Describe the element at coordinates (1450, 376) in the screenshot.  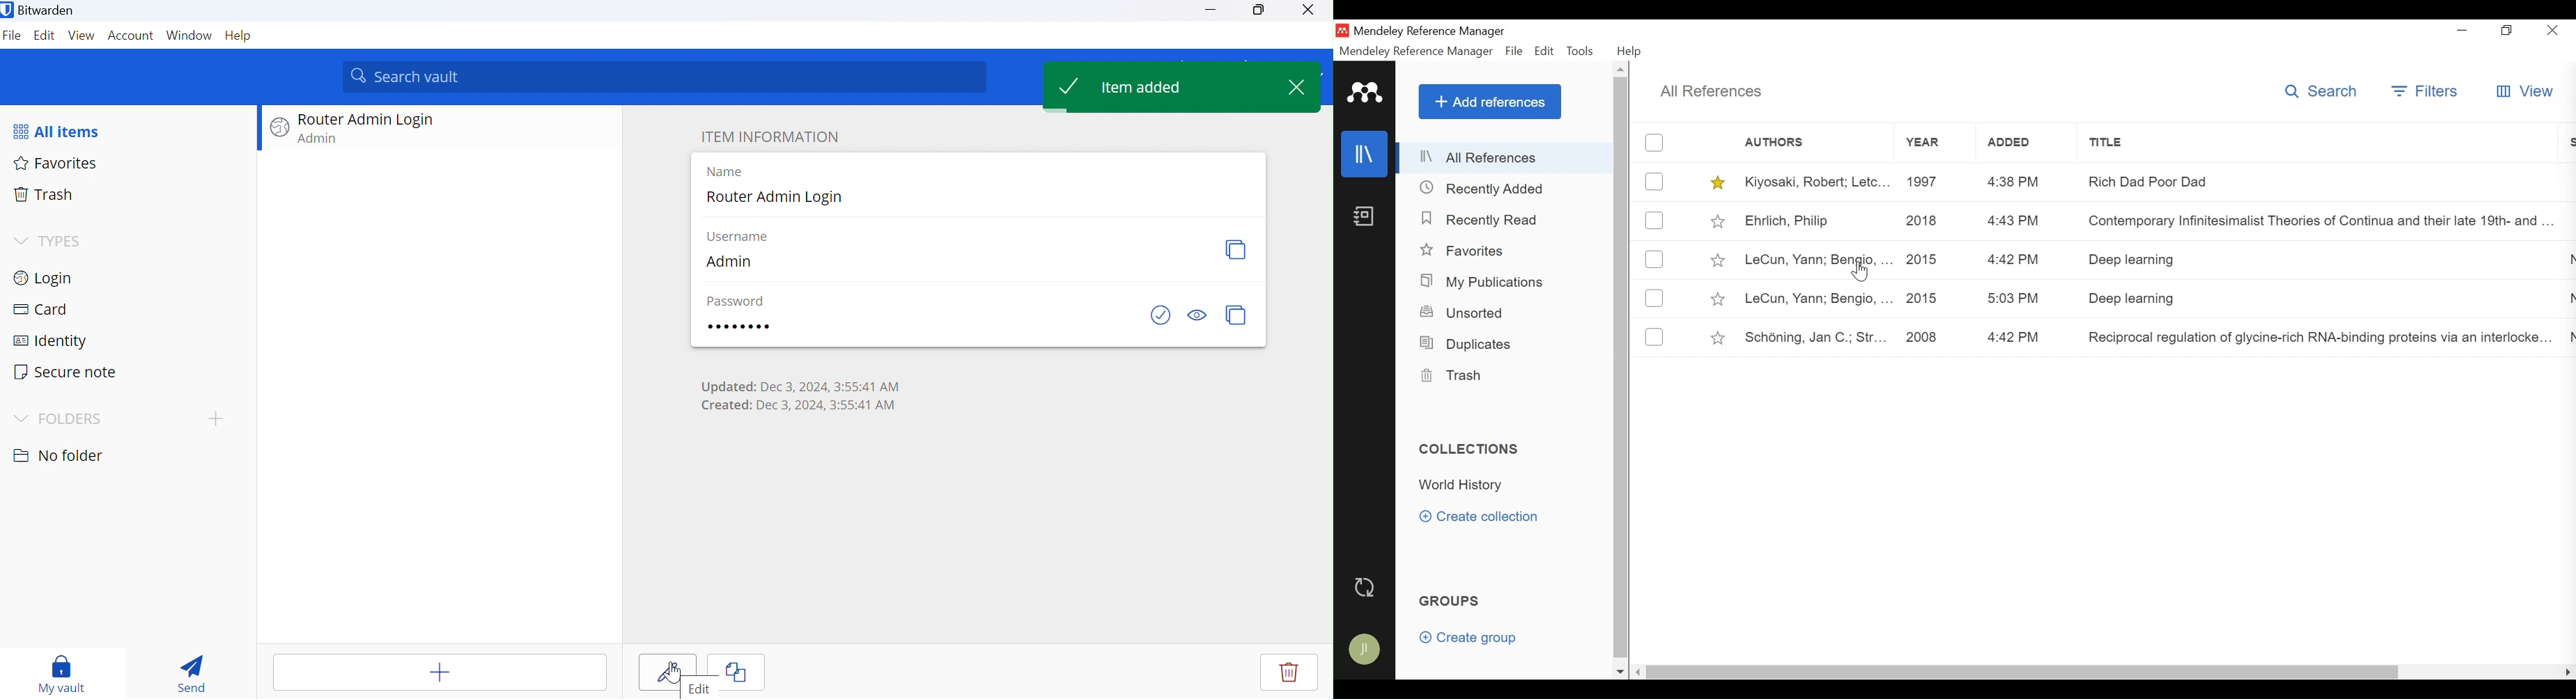
I see `Trash` at that location.